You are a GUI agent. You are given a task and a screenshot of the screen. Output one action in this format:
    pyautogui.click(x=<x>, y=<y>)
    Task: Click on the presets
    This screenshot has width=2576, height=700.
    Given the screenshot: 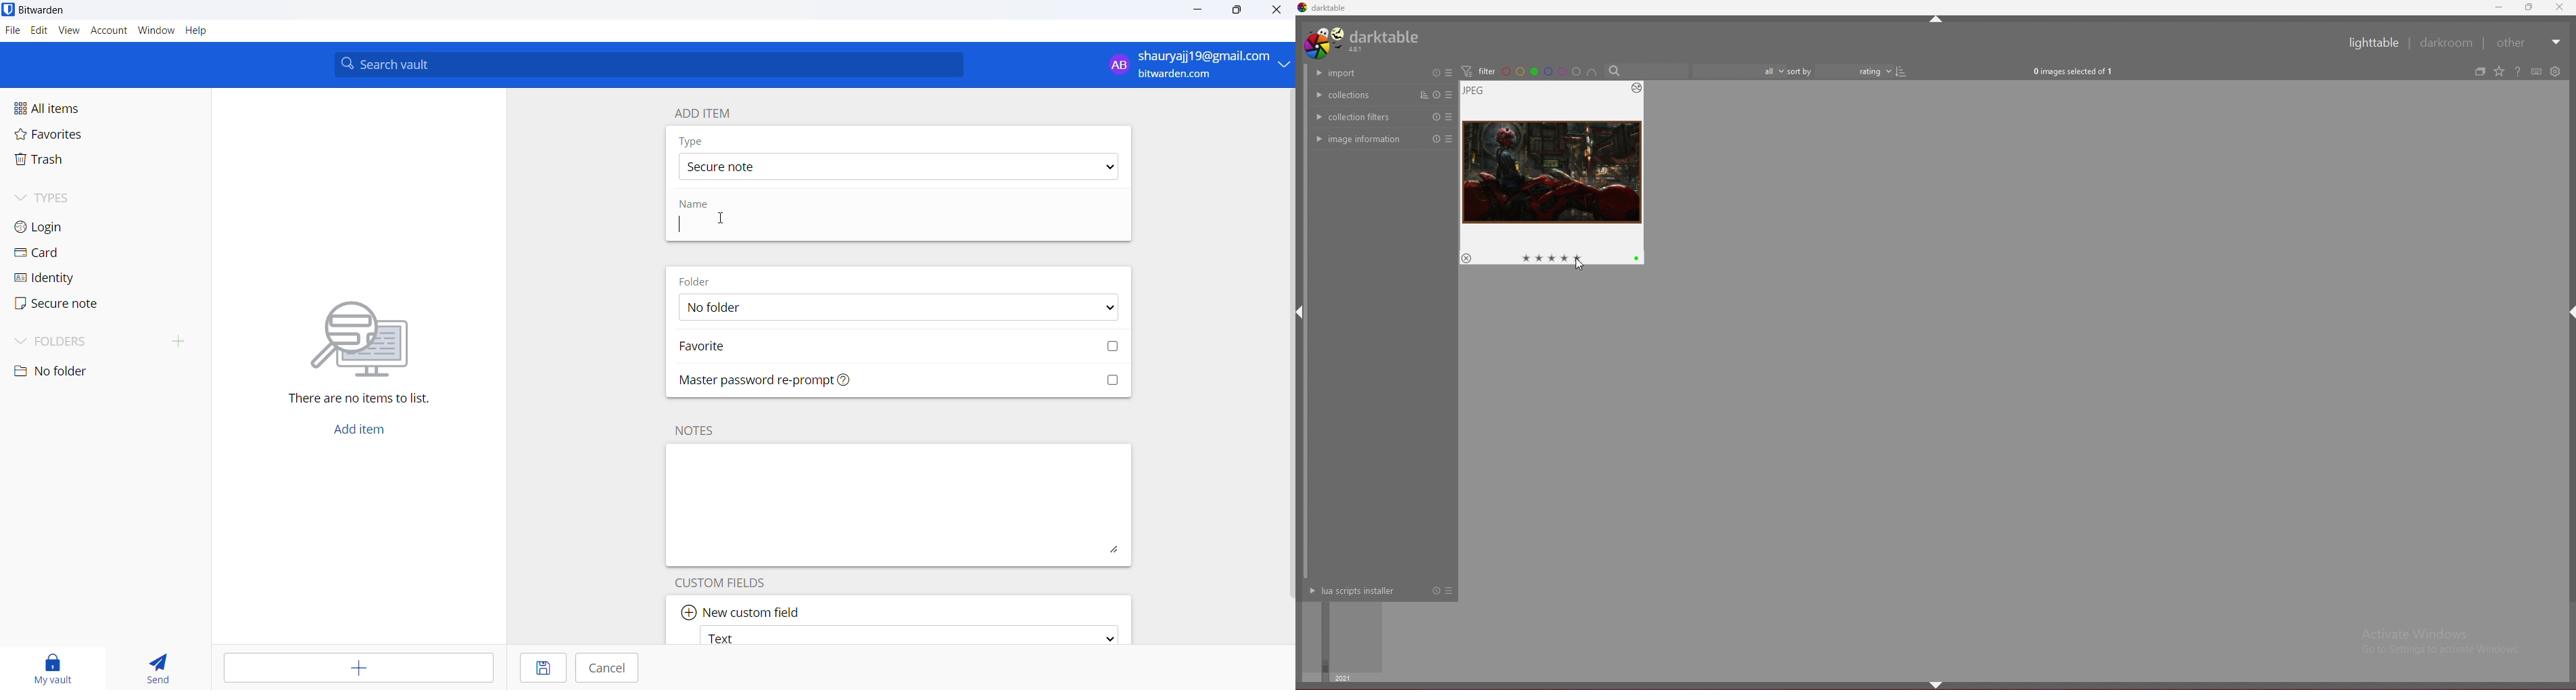 What is the action you would take?
    pyautogui.click(x=1449, y=72)
    